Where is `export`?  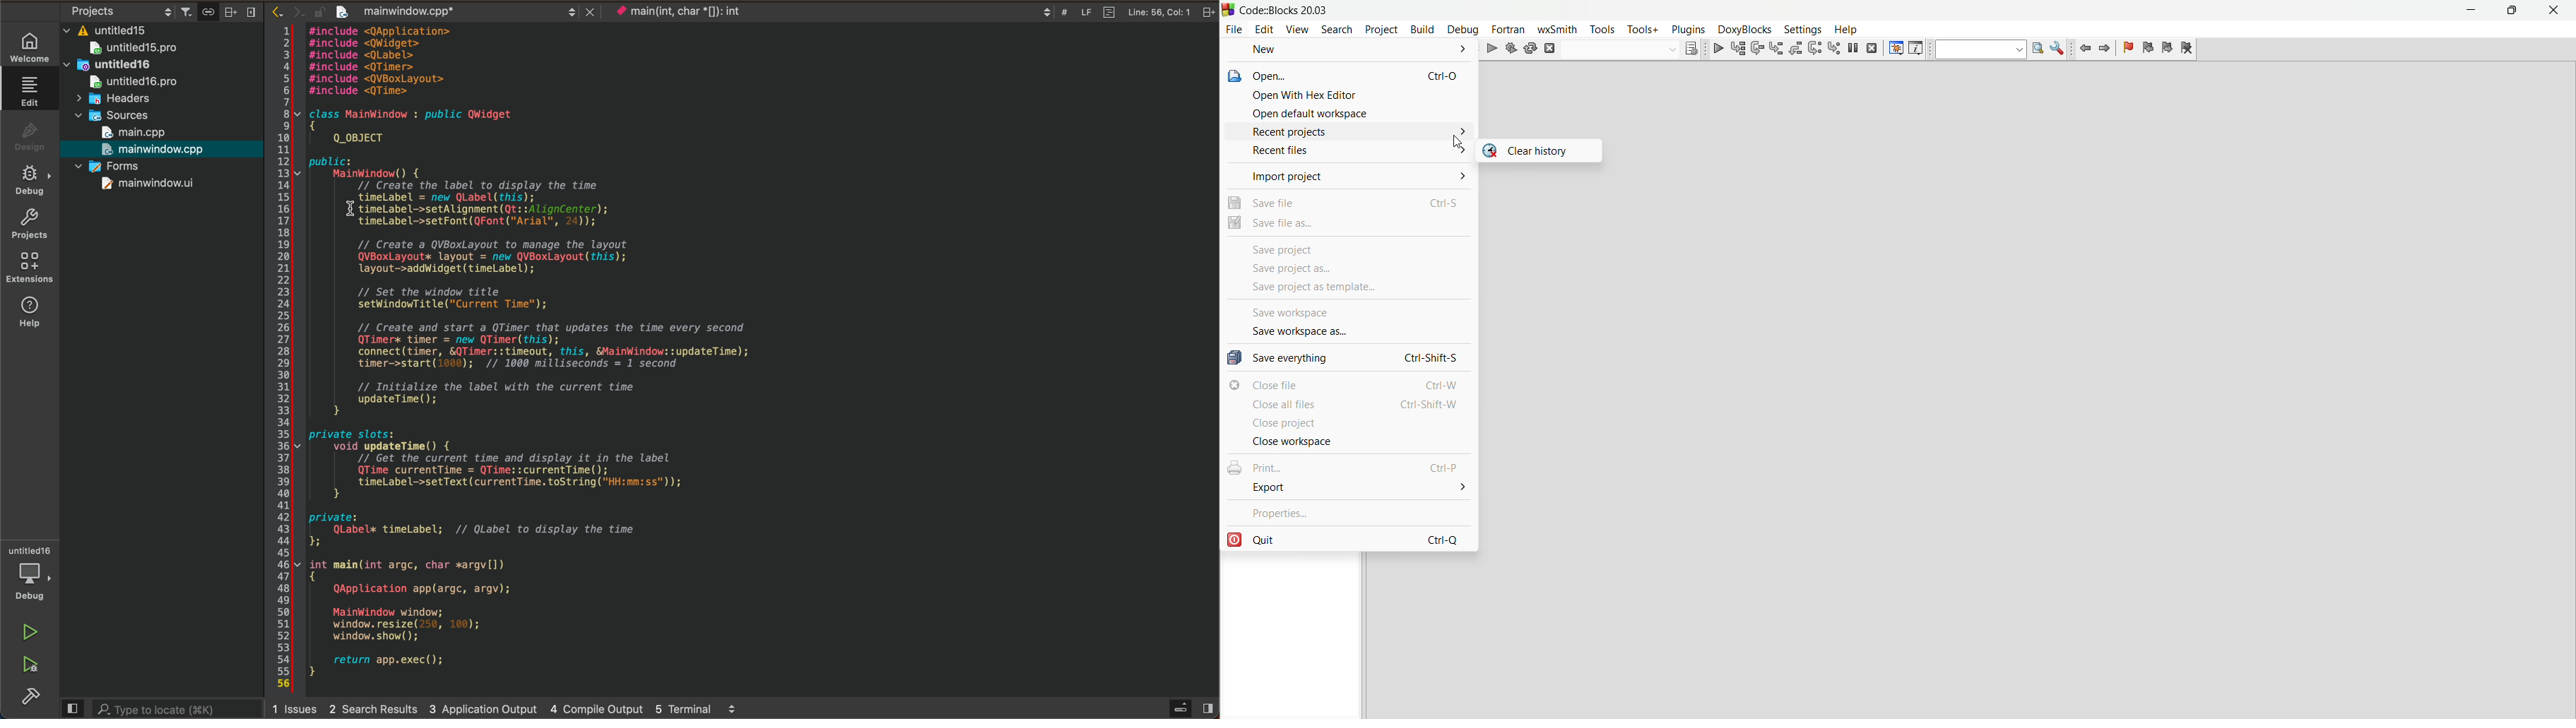 export is located at coordinates (1348, 488).